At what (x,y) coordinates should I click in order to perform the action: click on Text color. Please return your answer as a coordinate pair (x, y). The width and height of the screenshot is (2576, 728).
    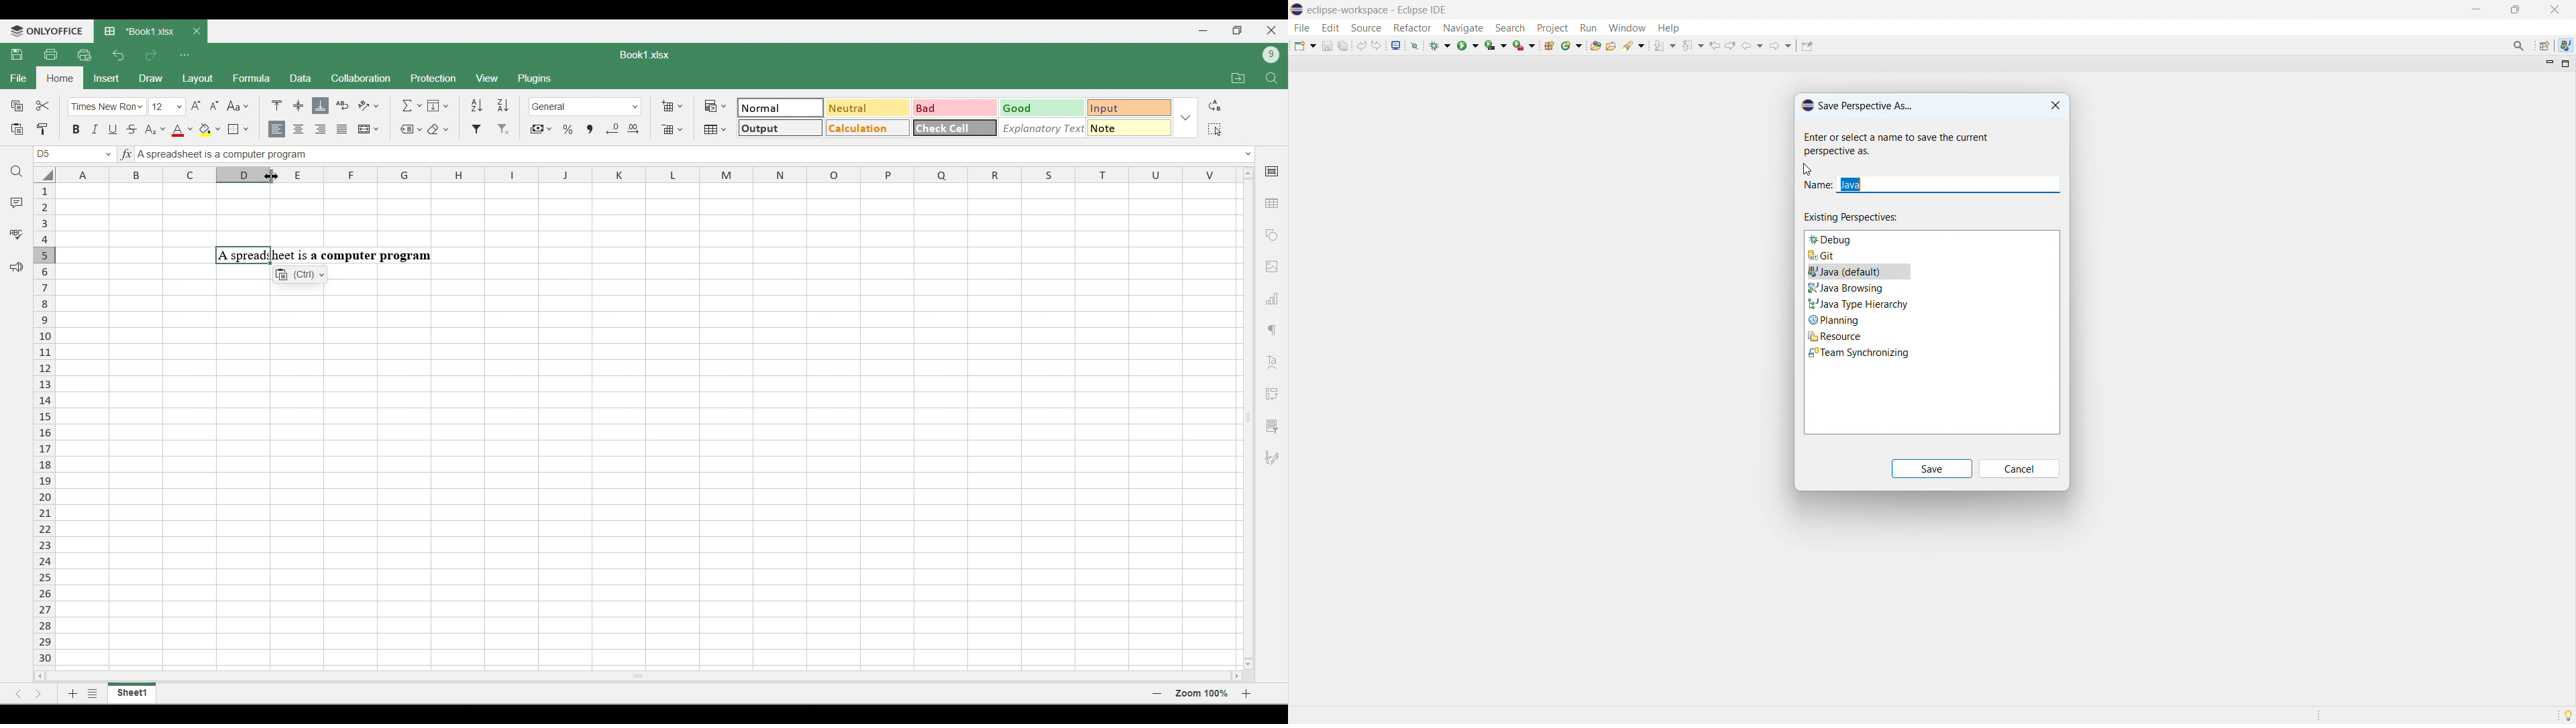
    Looking at the image, I should click on (182, 131).